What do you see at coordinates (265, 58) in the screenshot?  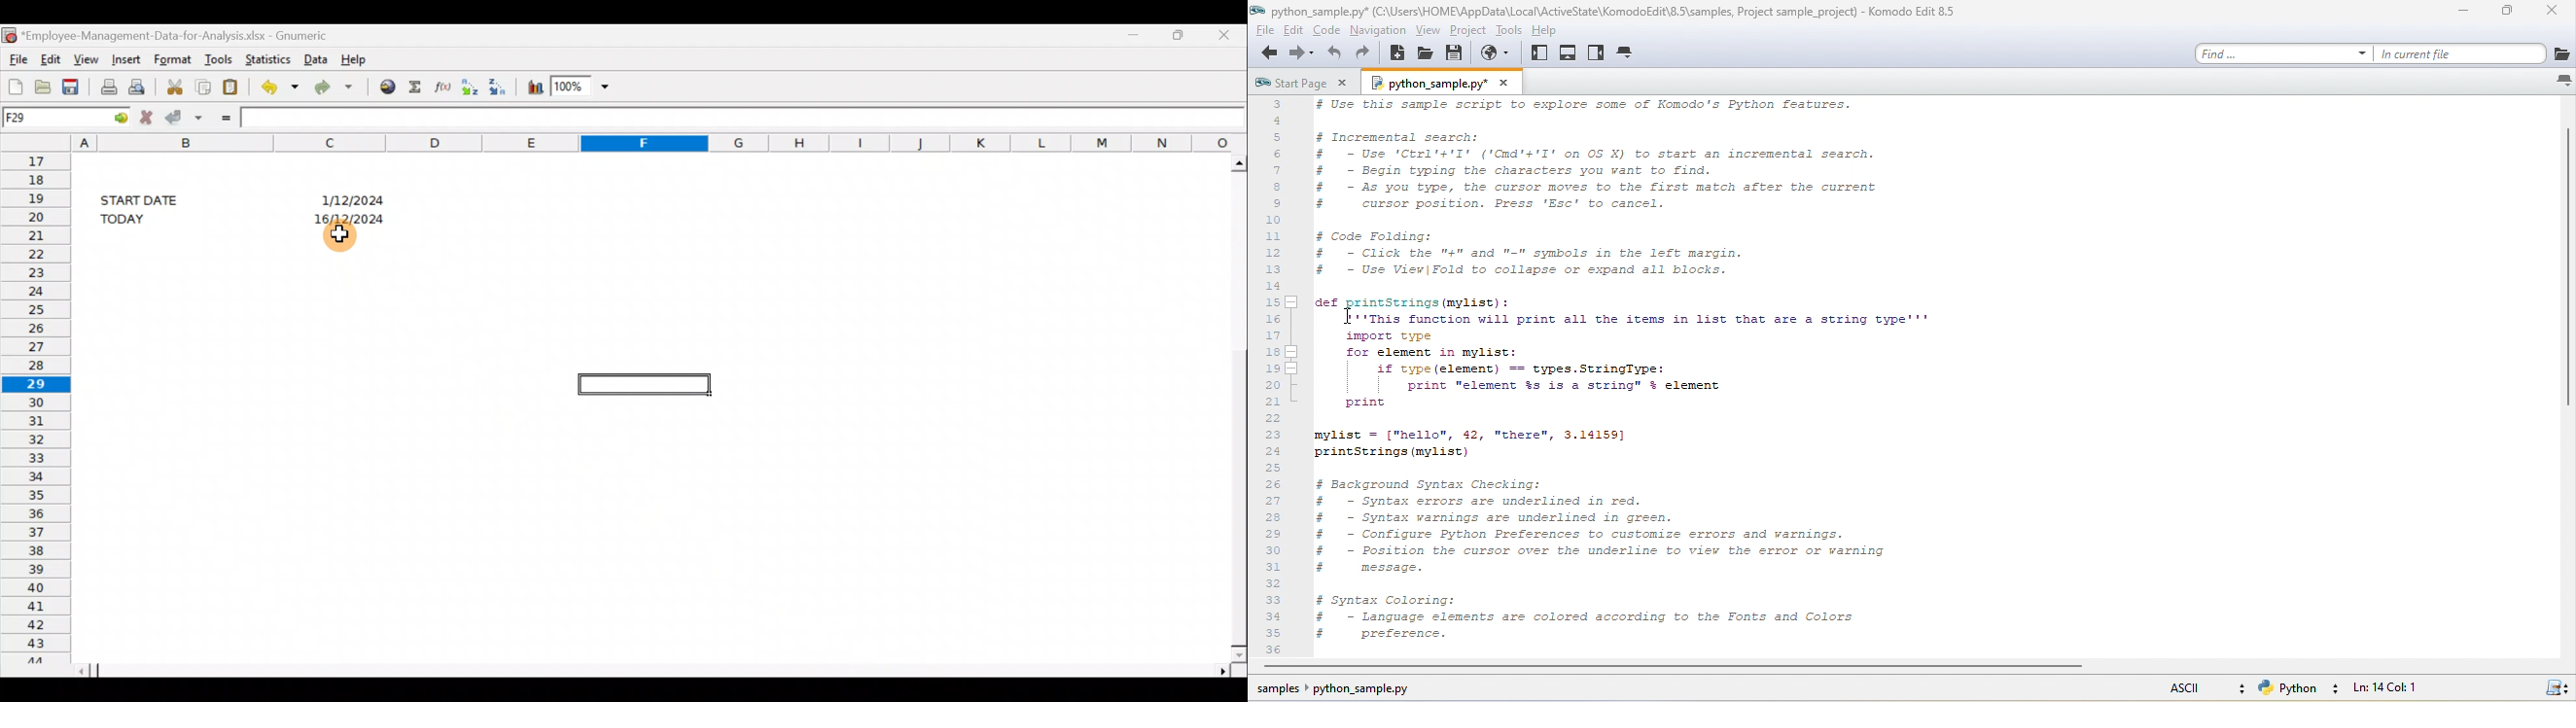 I see `Statistics` at bounding box center [265, 58].